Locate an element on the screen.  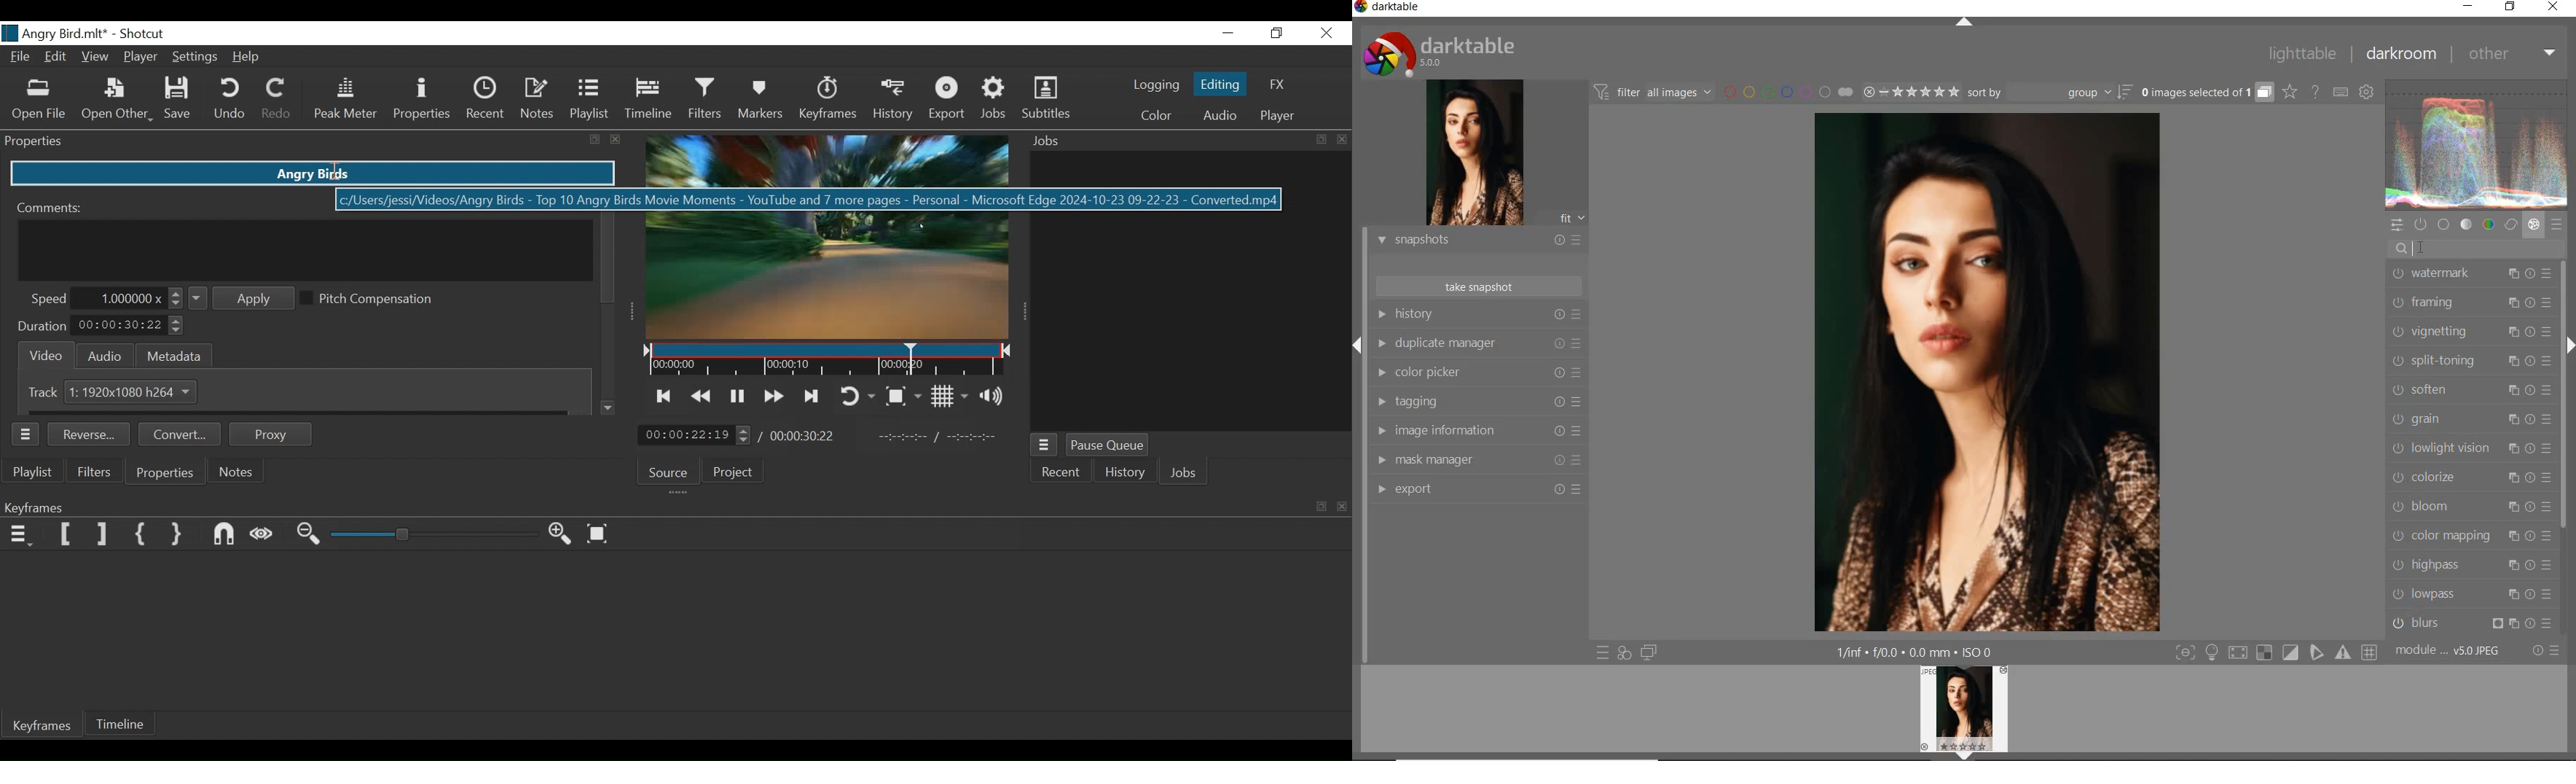
Notes is located at coordinates (538, 99).